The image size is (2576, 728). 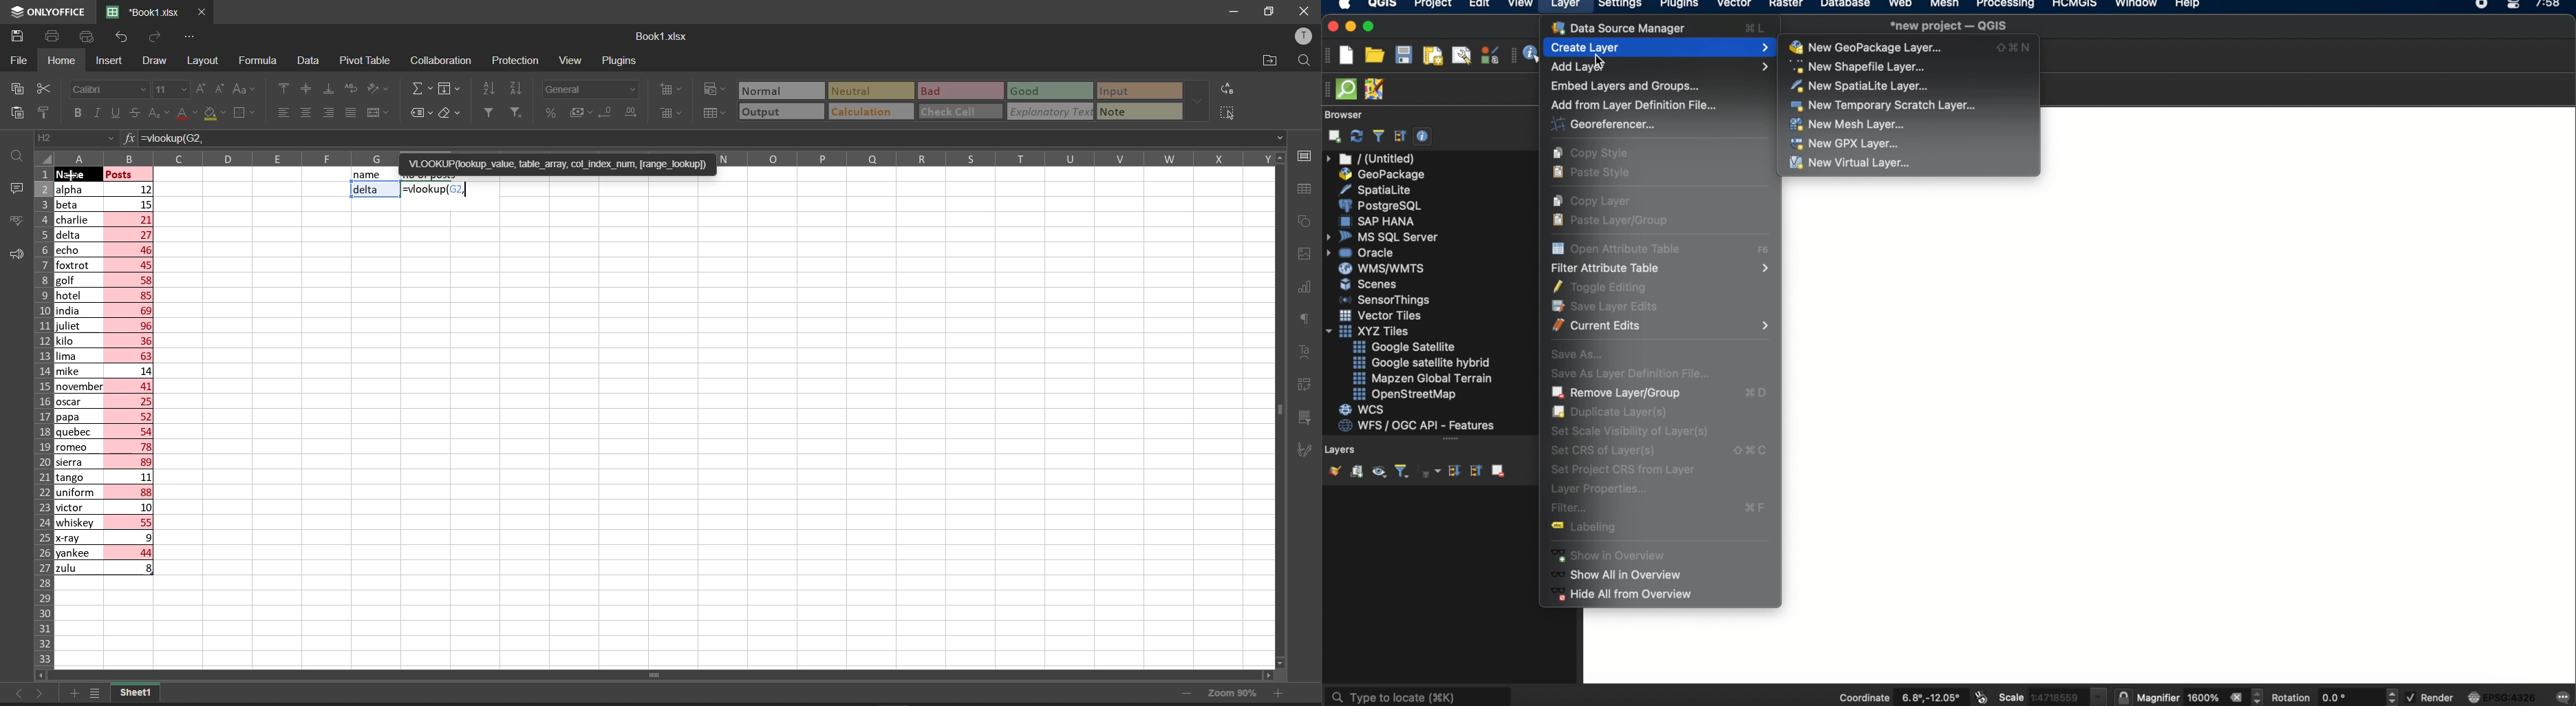 What do you see at coordinates (852, 90) in the screenshot?
I see `Neutral` at bounding box center [852, 90].